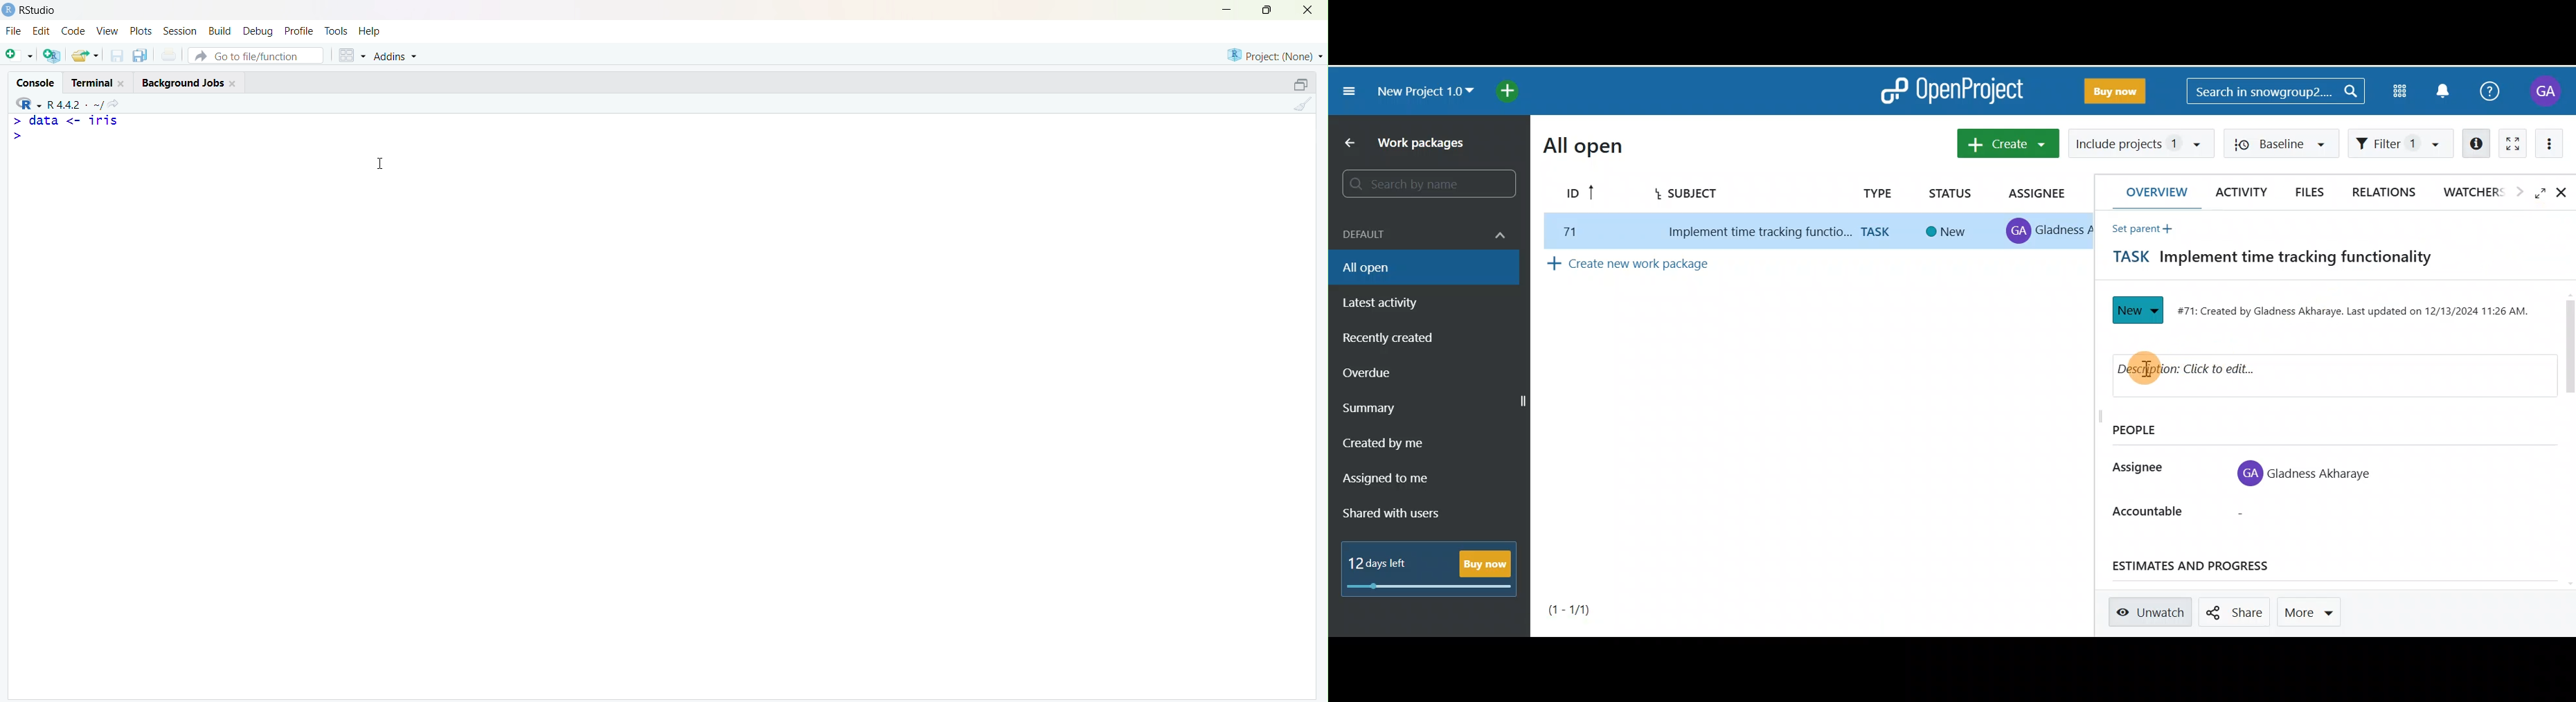 This screenshot has height=728, width=2576. What do you see at coordinates (75, 123) in the screenshot?
I see `data <- iris` at bounding box center [75, 123].